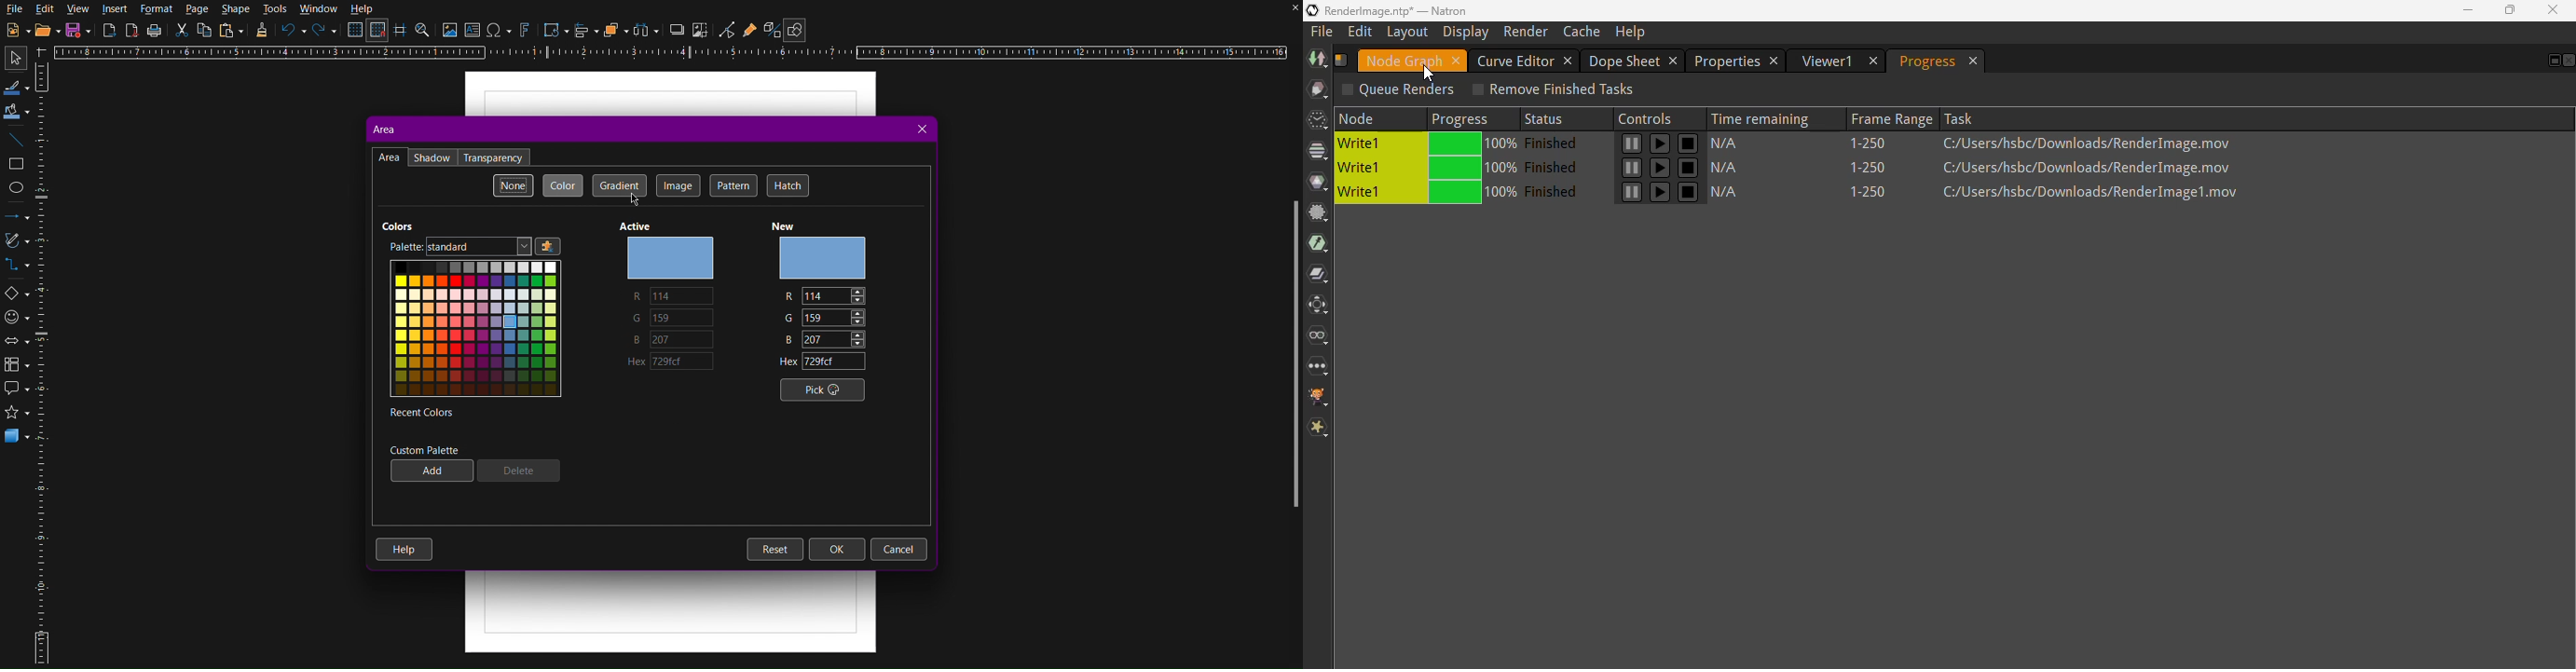 The height and width of the screenshot is (672, 2576). Describe the element at coordinates (324, 31) in the screenshot. I see `Redo` at that location.